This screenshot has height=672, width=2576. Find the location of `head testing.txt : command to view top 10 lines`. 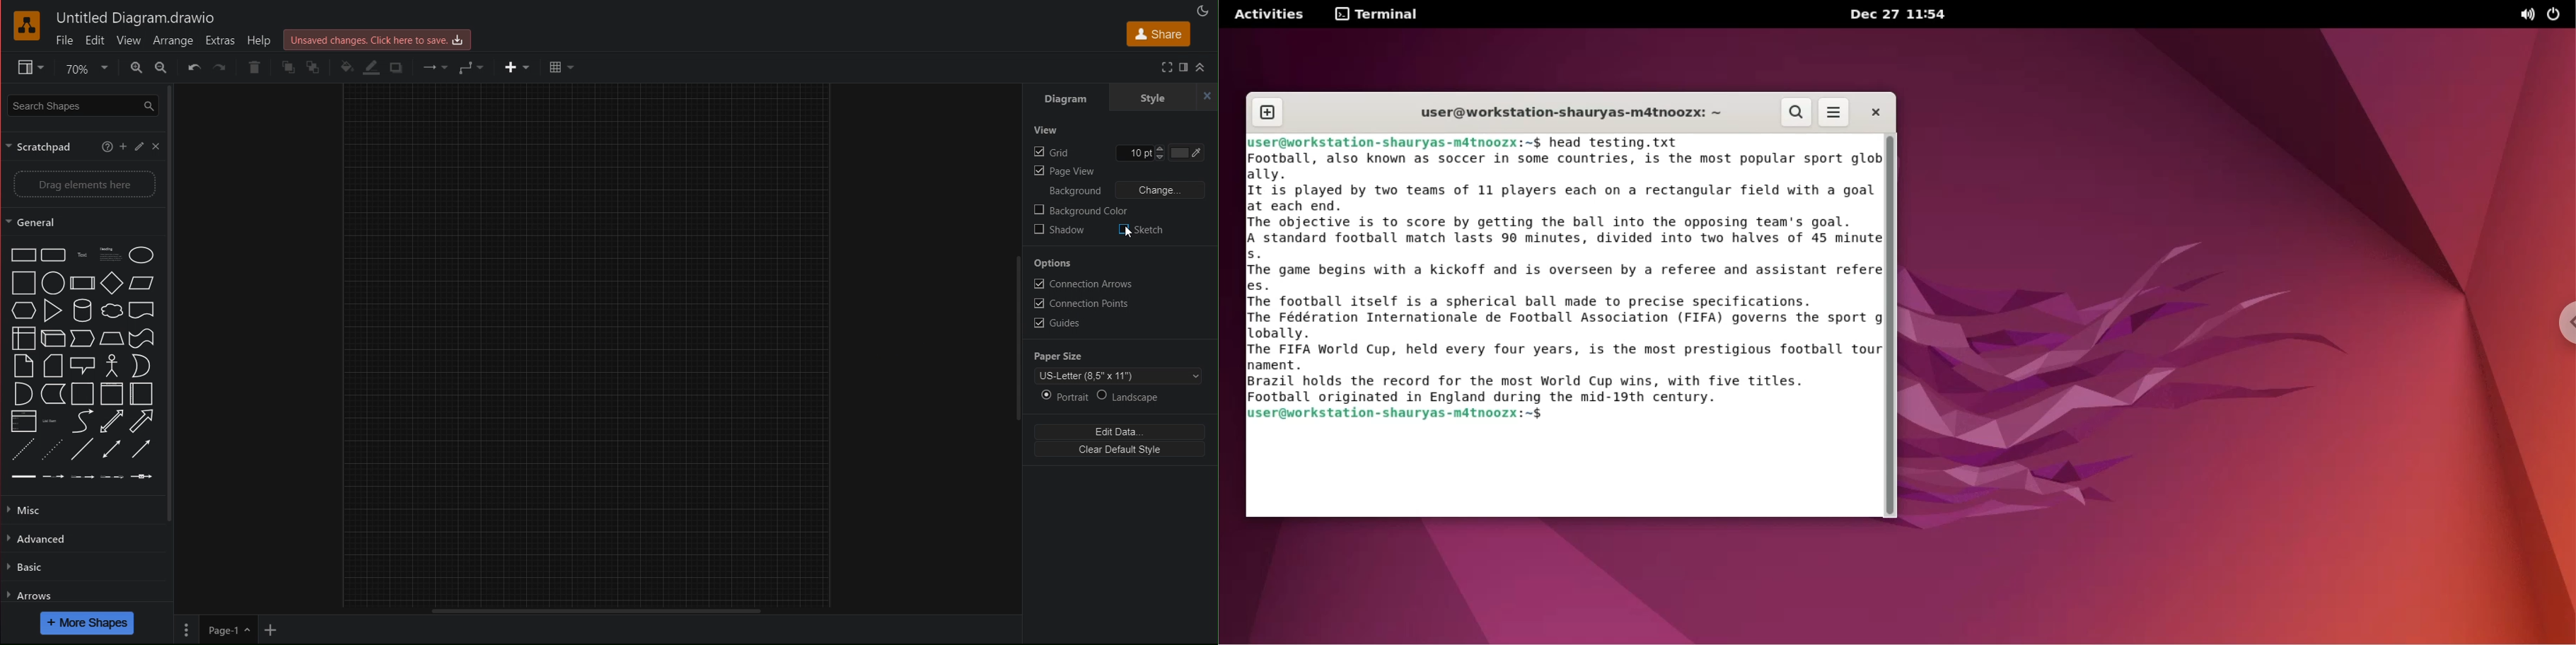

head testing.txt : command to view top 10 lines is located at coordinates (1618, 144).